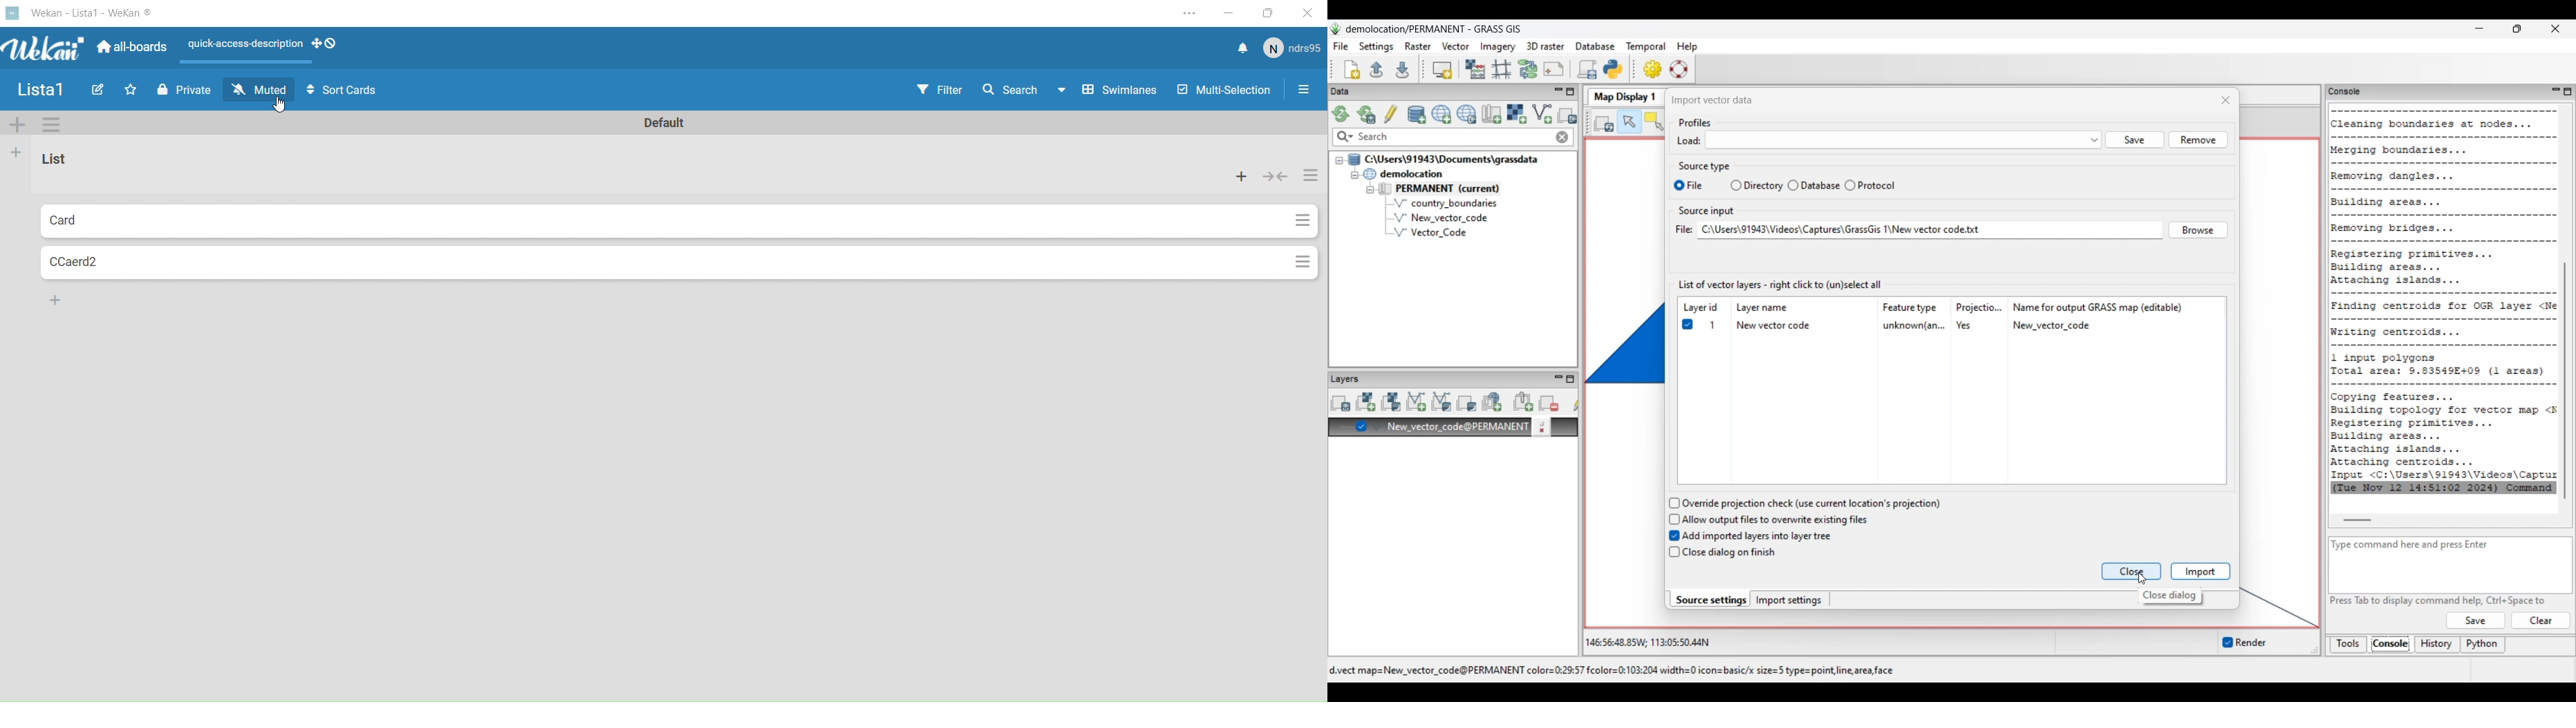 The height and width of the screenshot is (728, 2576). Describe the element at coordinates (1277, 176) in the screenshot. I see `Colapse` at that location.